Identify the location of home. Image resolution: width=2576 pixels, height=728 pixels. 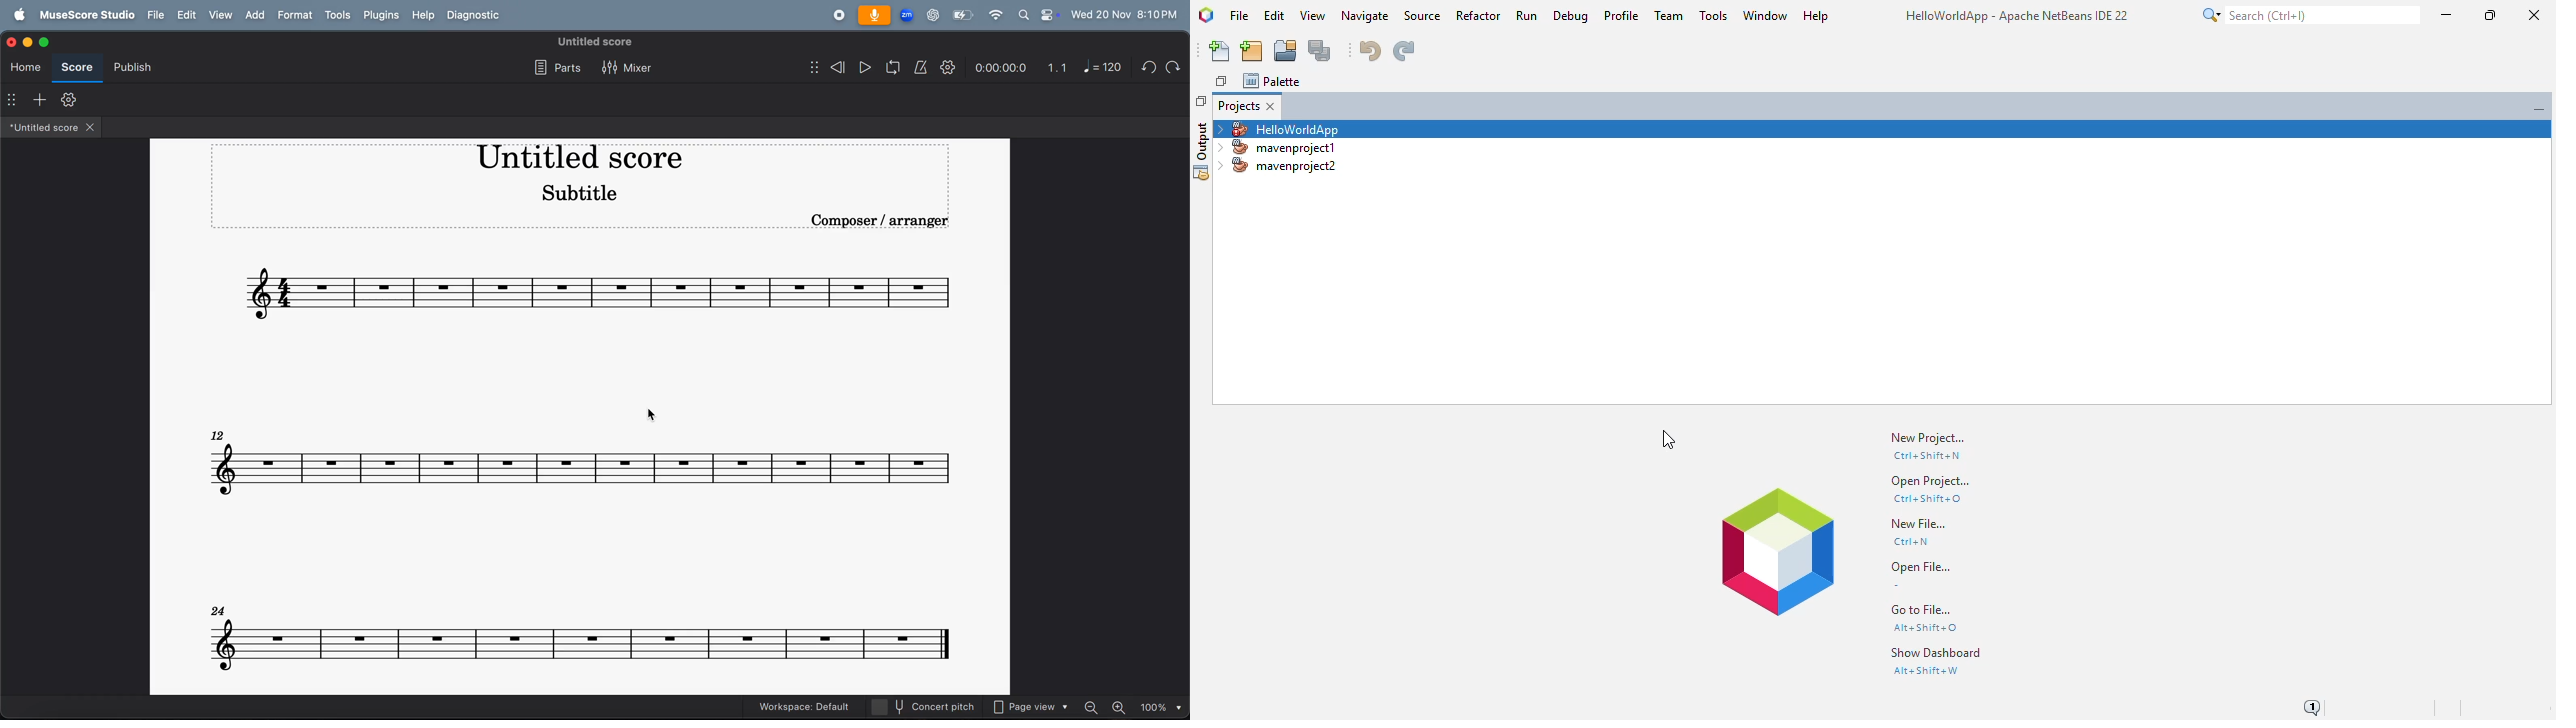
(26, 66).